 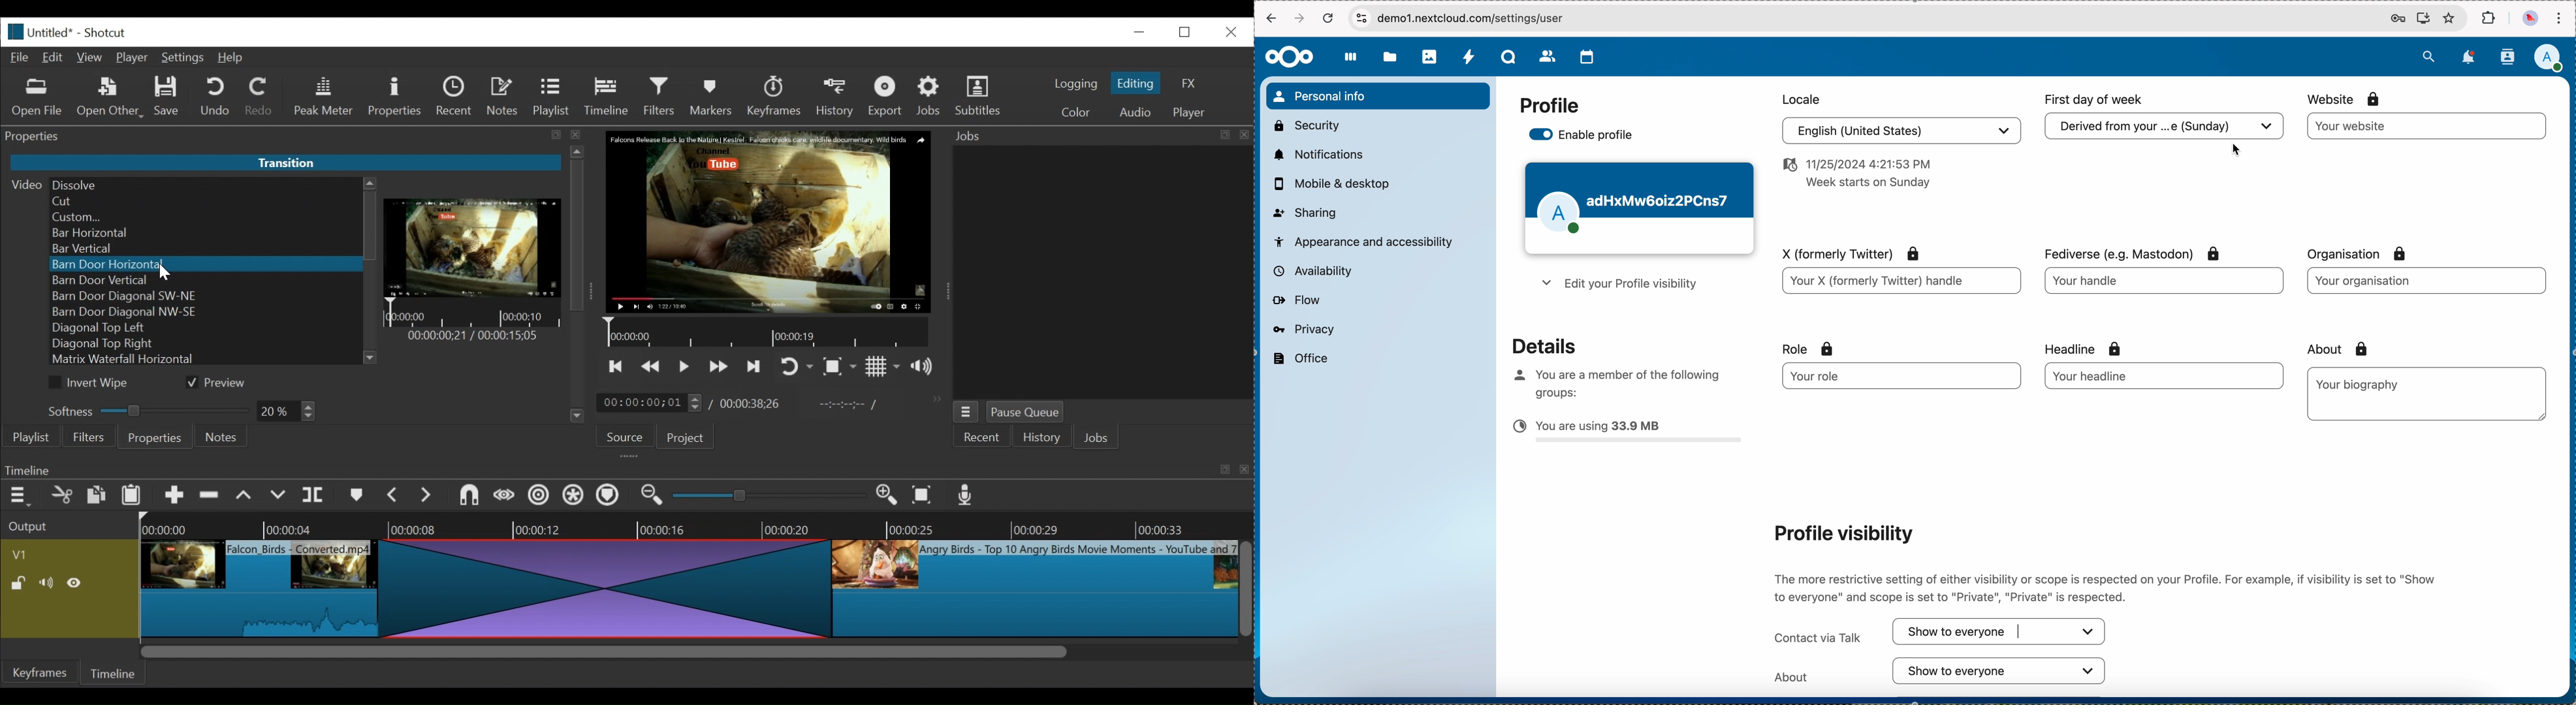 What do you see at coordinates (1098, 439) in the screenshot?
I see `JOBS` at bounding box center [1098, 439].